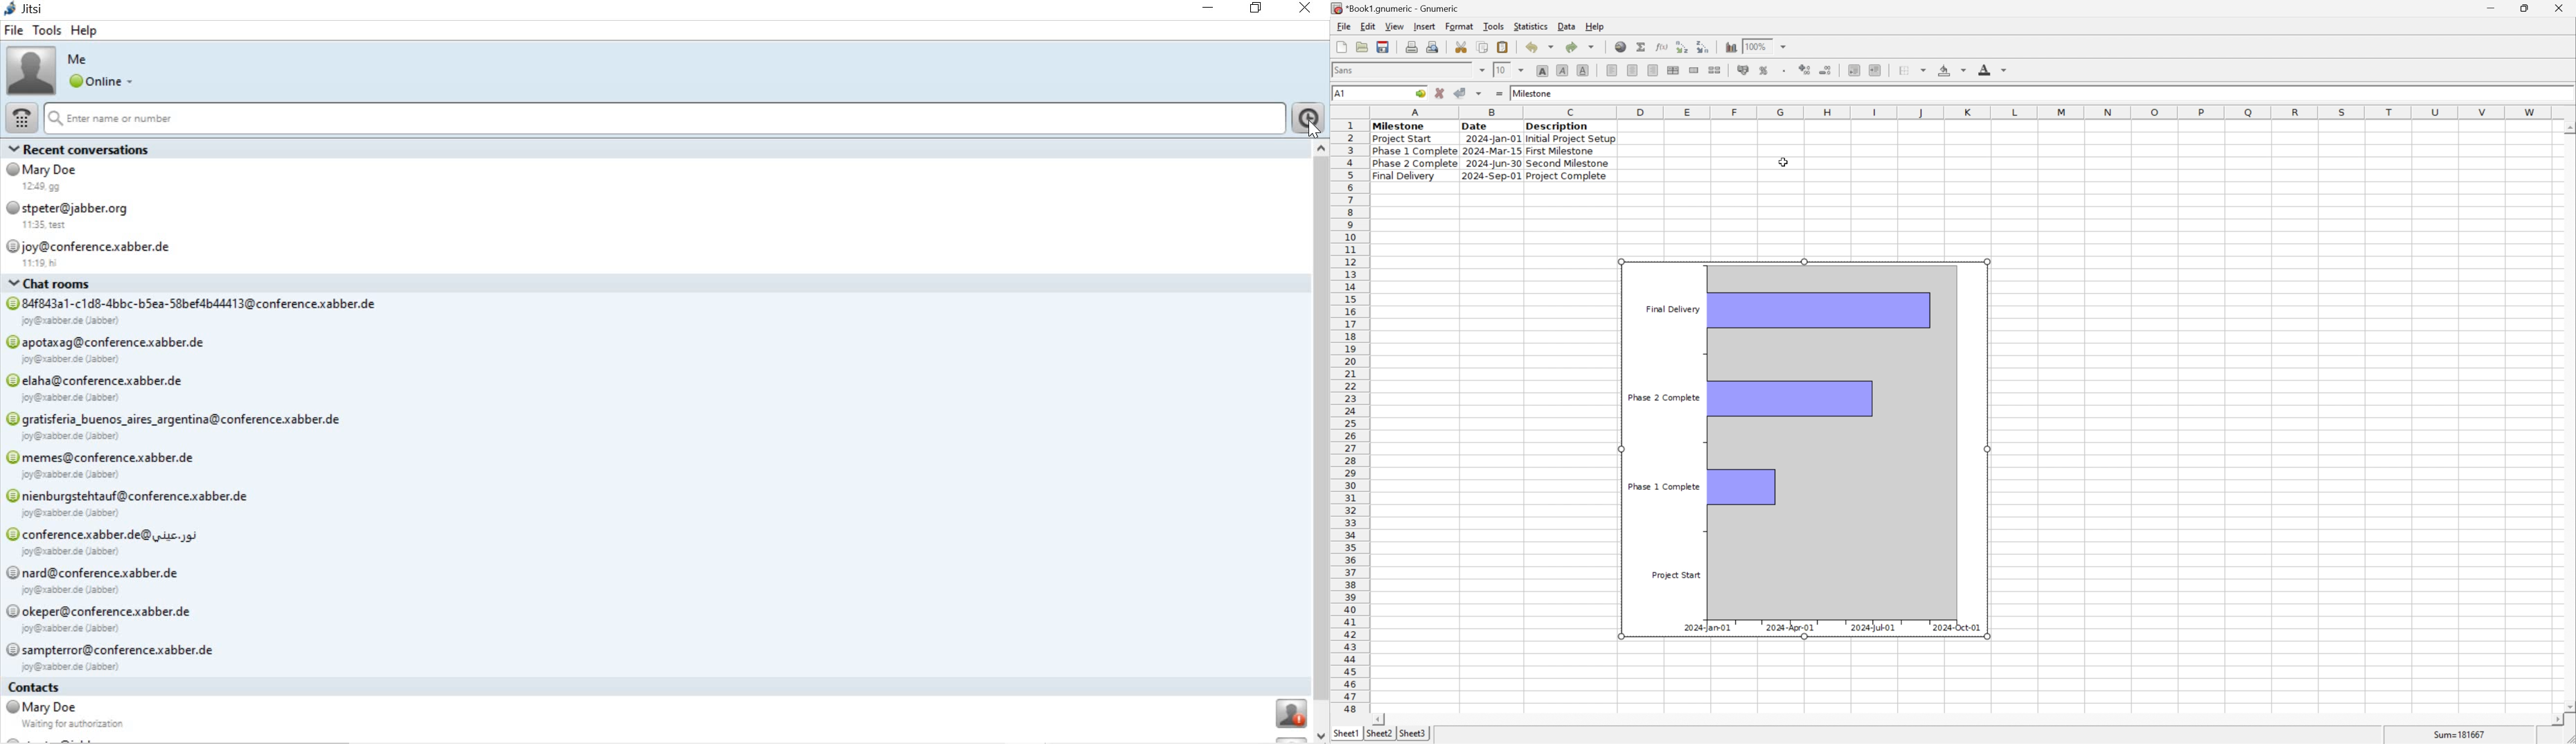  What do you see at coordinates (1631, 71) in the screenshot?
I see `center horizontally` at bounding box center [1631, 71].